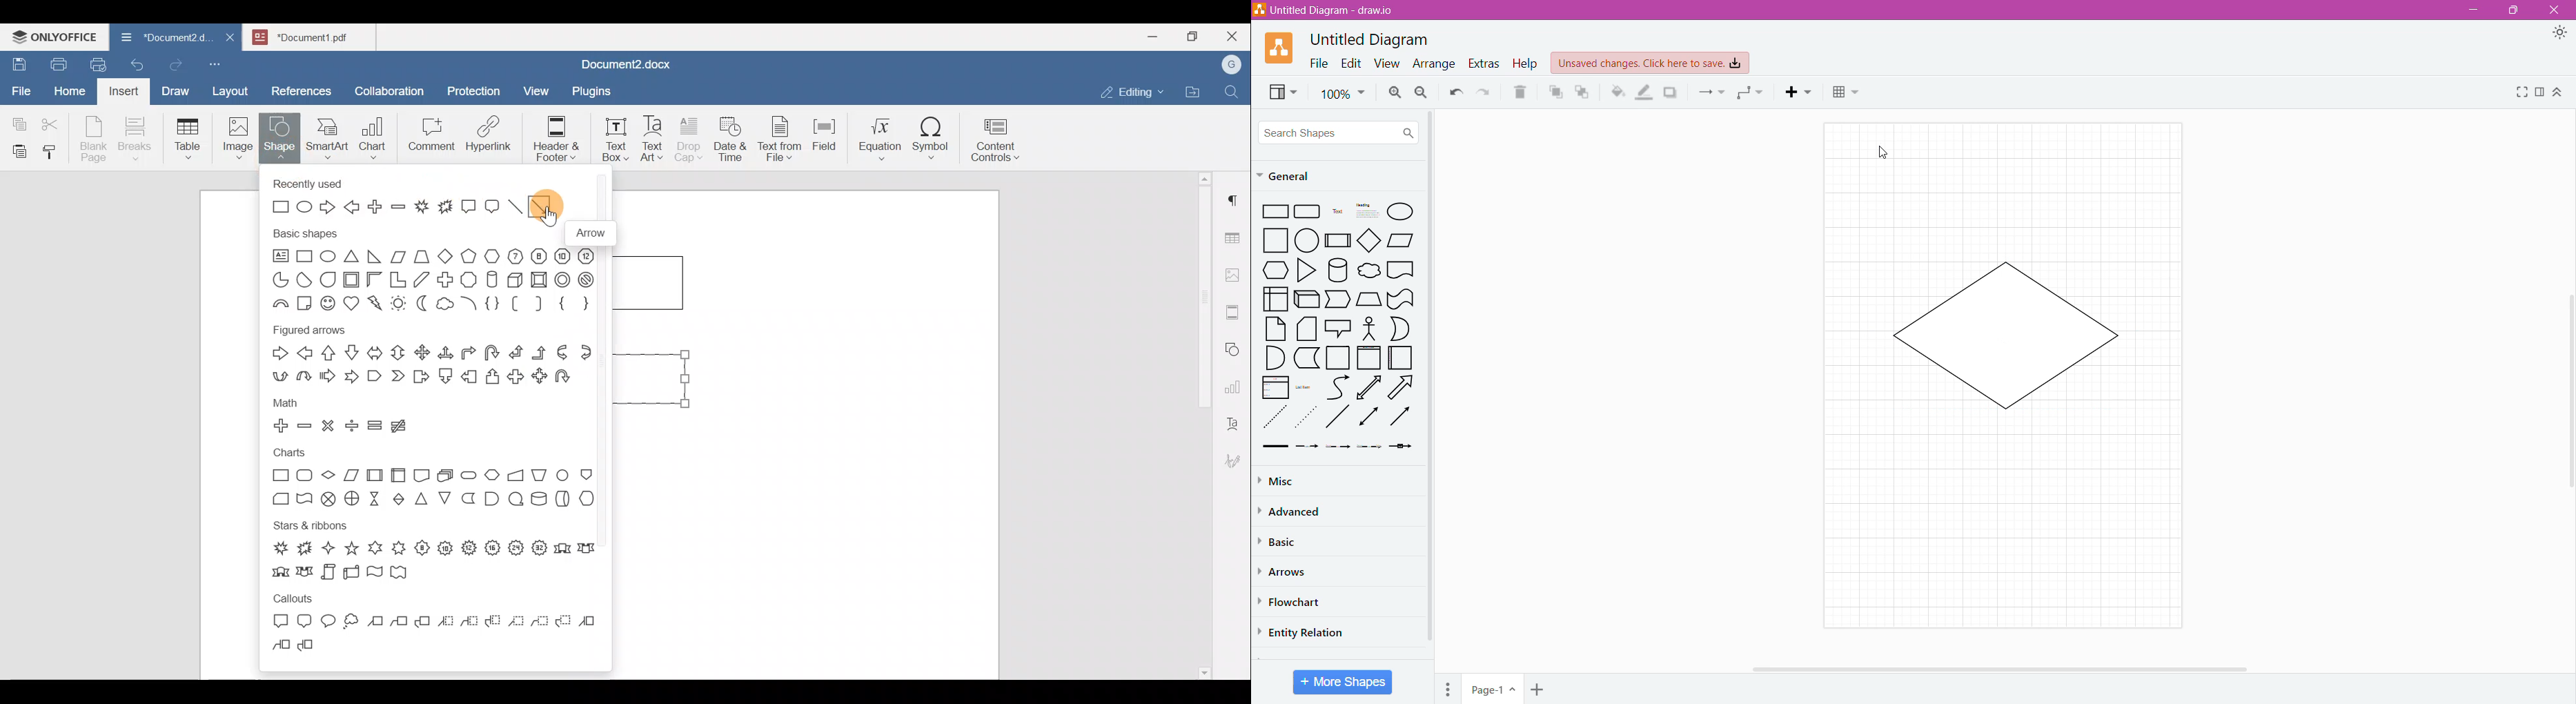  I want to click on Bidirectional Arrow, so click(1370, 387).